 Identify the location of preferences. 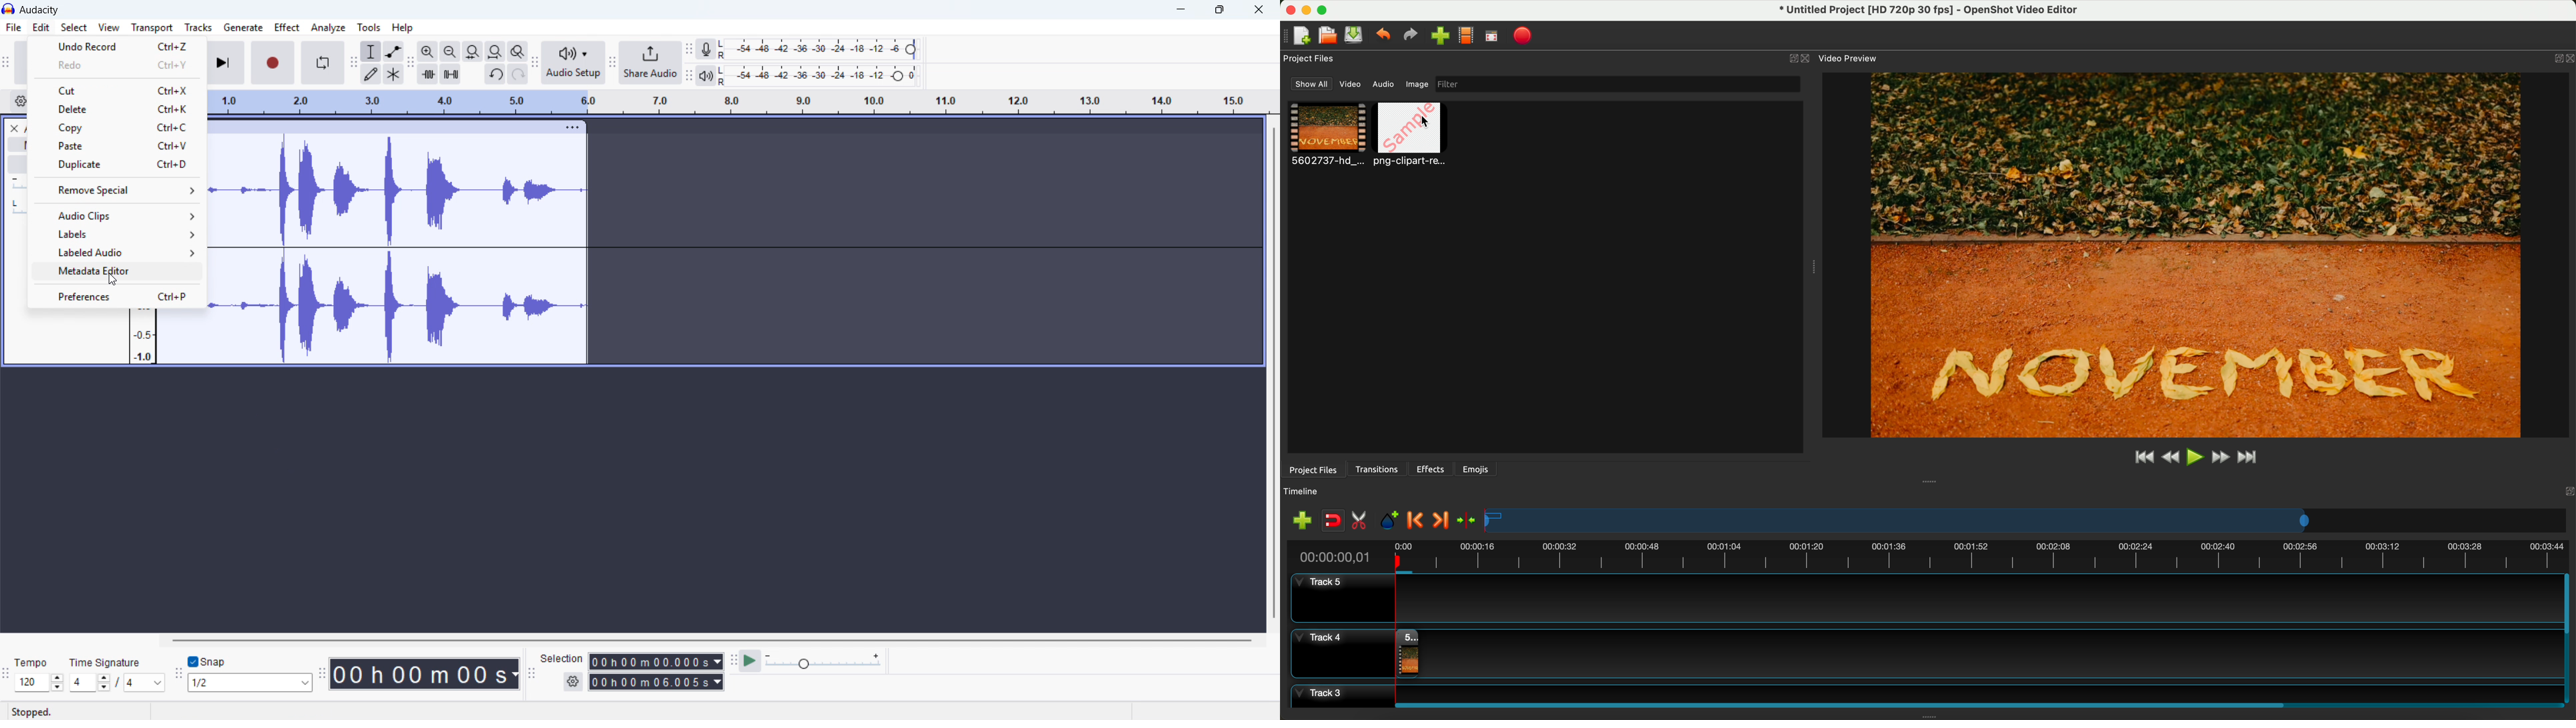
(117, 297).